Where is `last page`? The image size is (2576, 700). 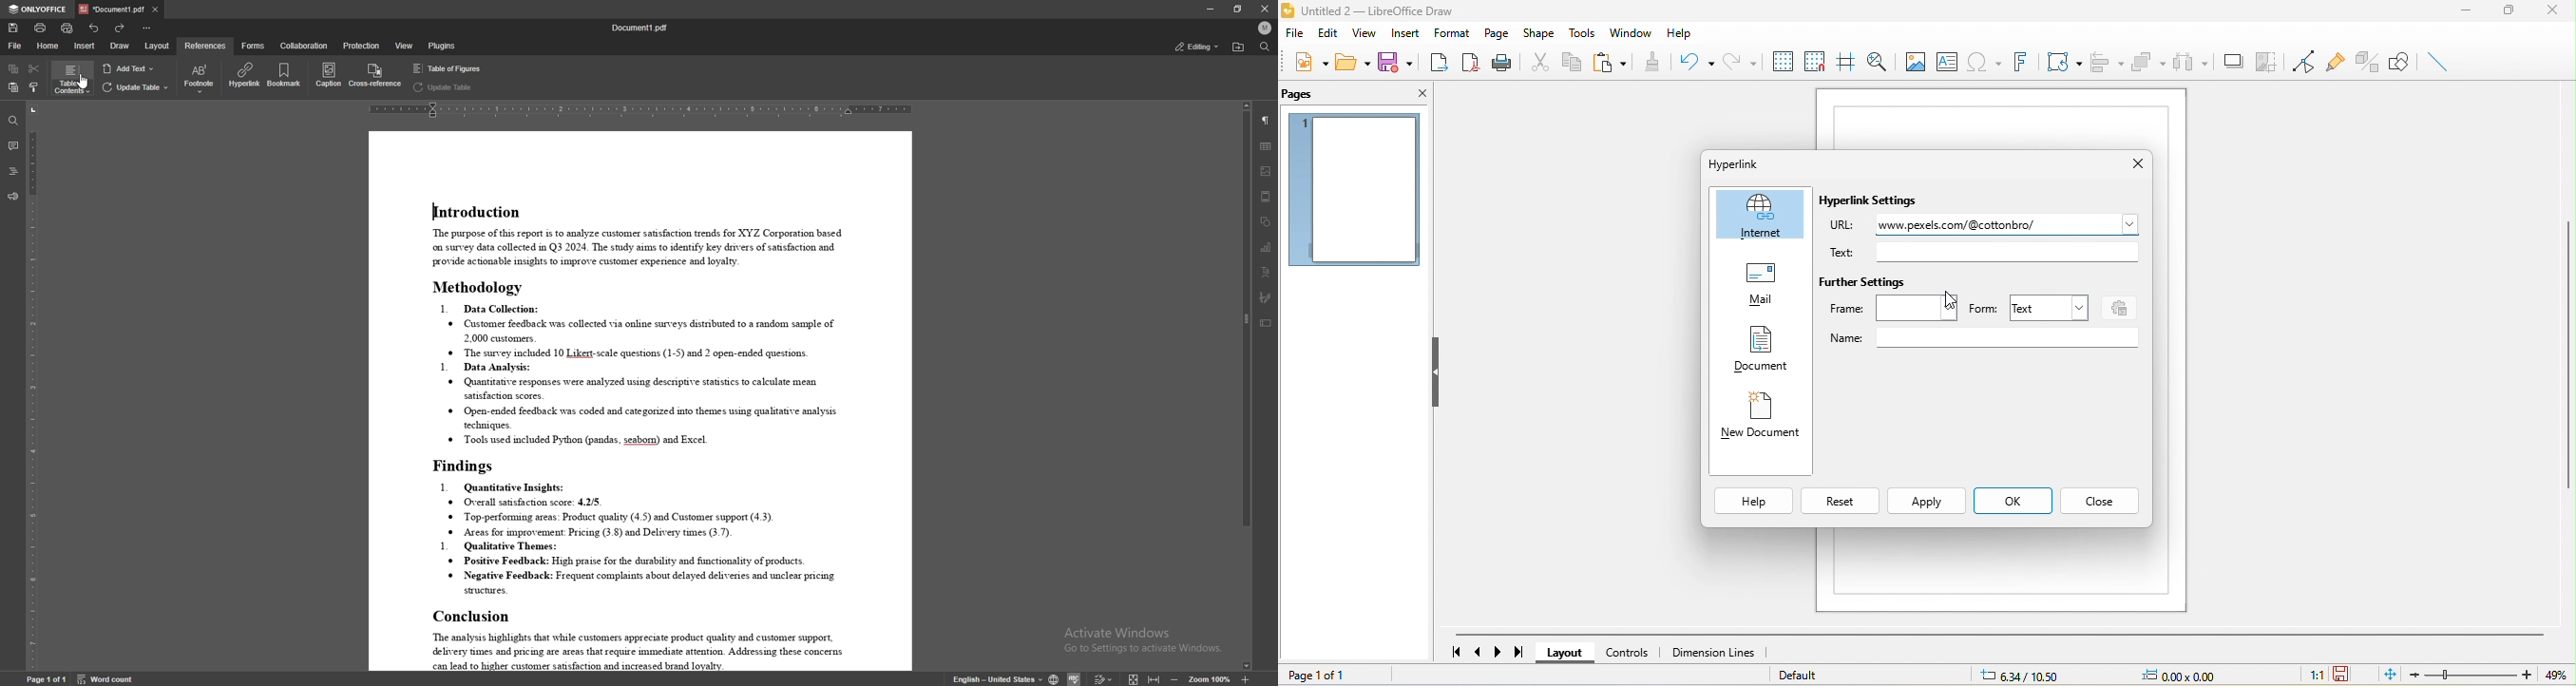
last page is located at coordinates (1521, 654).